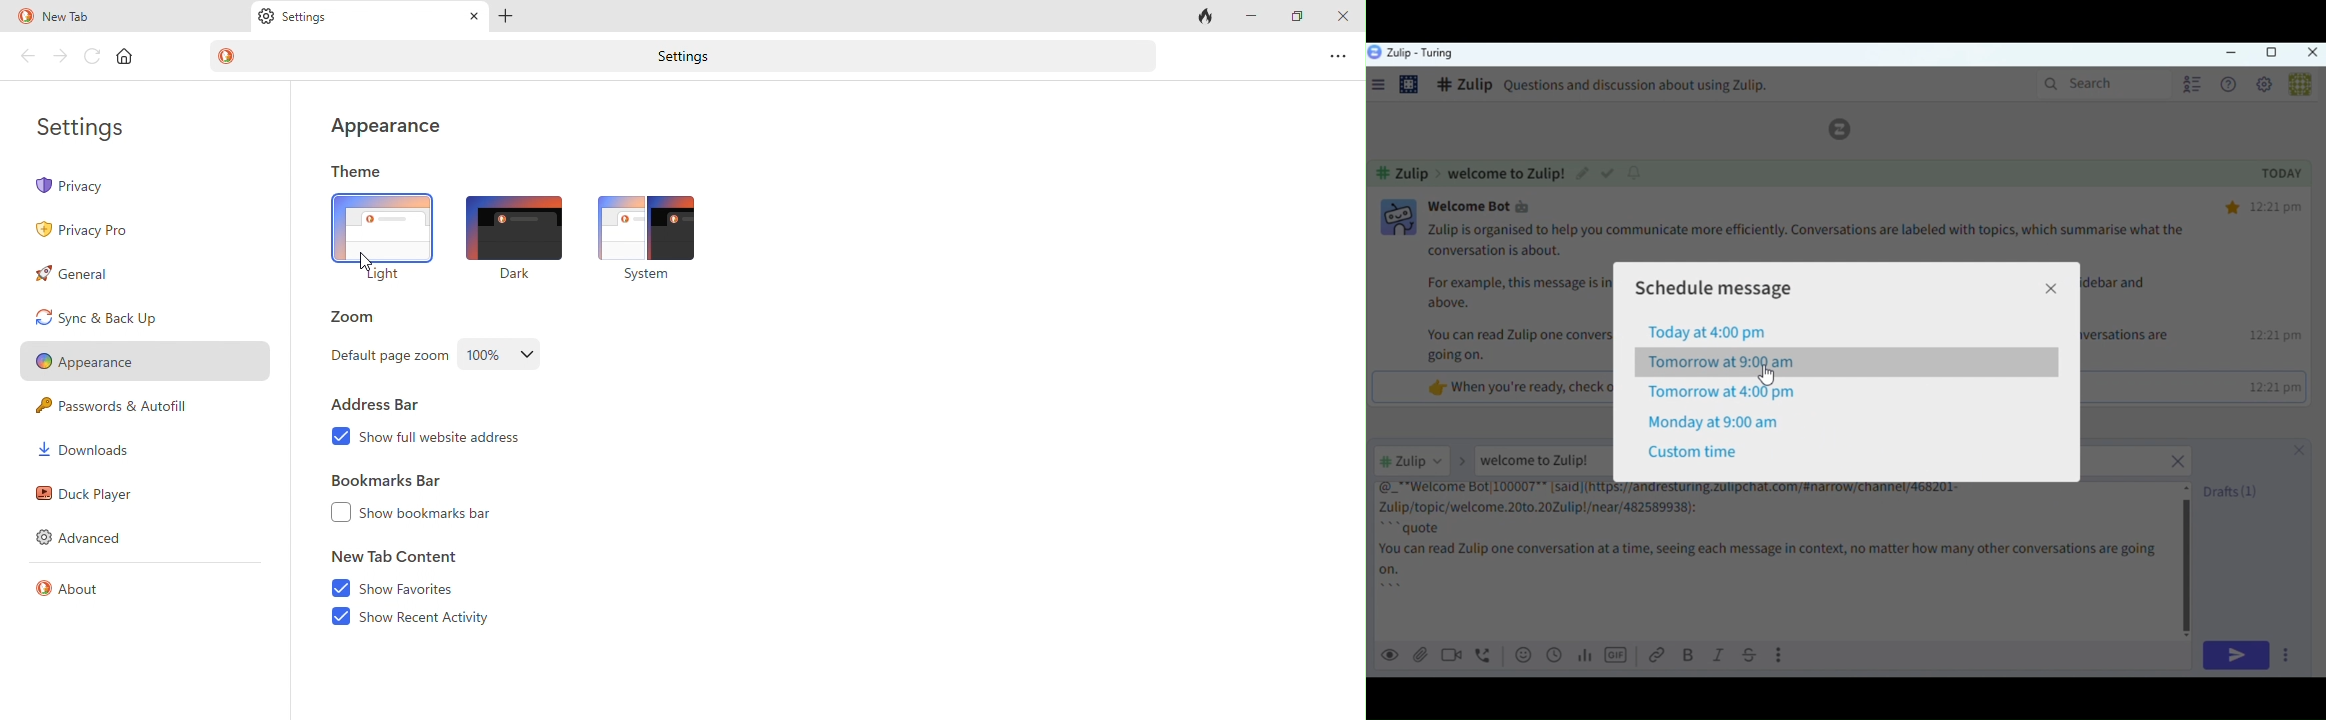 Image resolution: width=2352 pixels, height=728 pixels. I want to click on privacy , so click(118, 187).